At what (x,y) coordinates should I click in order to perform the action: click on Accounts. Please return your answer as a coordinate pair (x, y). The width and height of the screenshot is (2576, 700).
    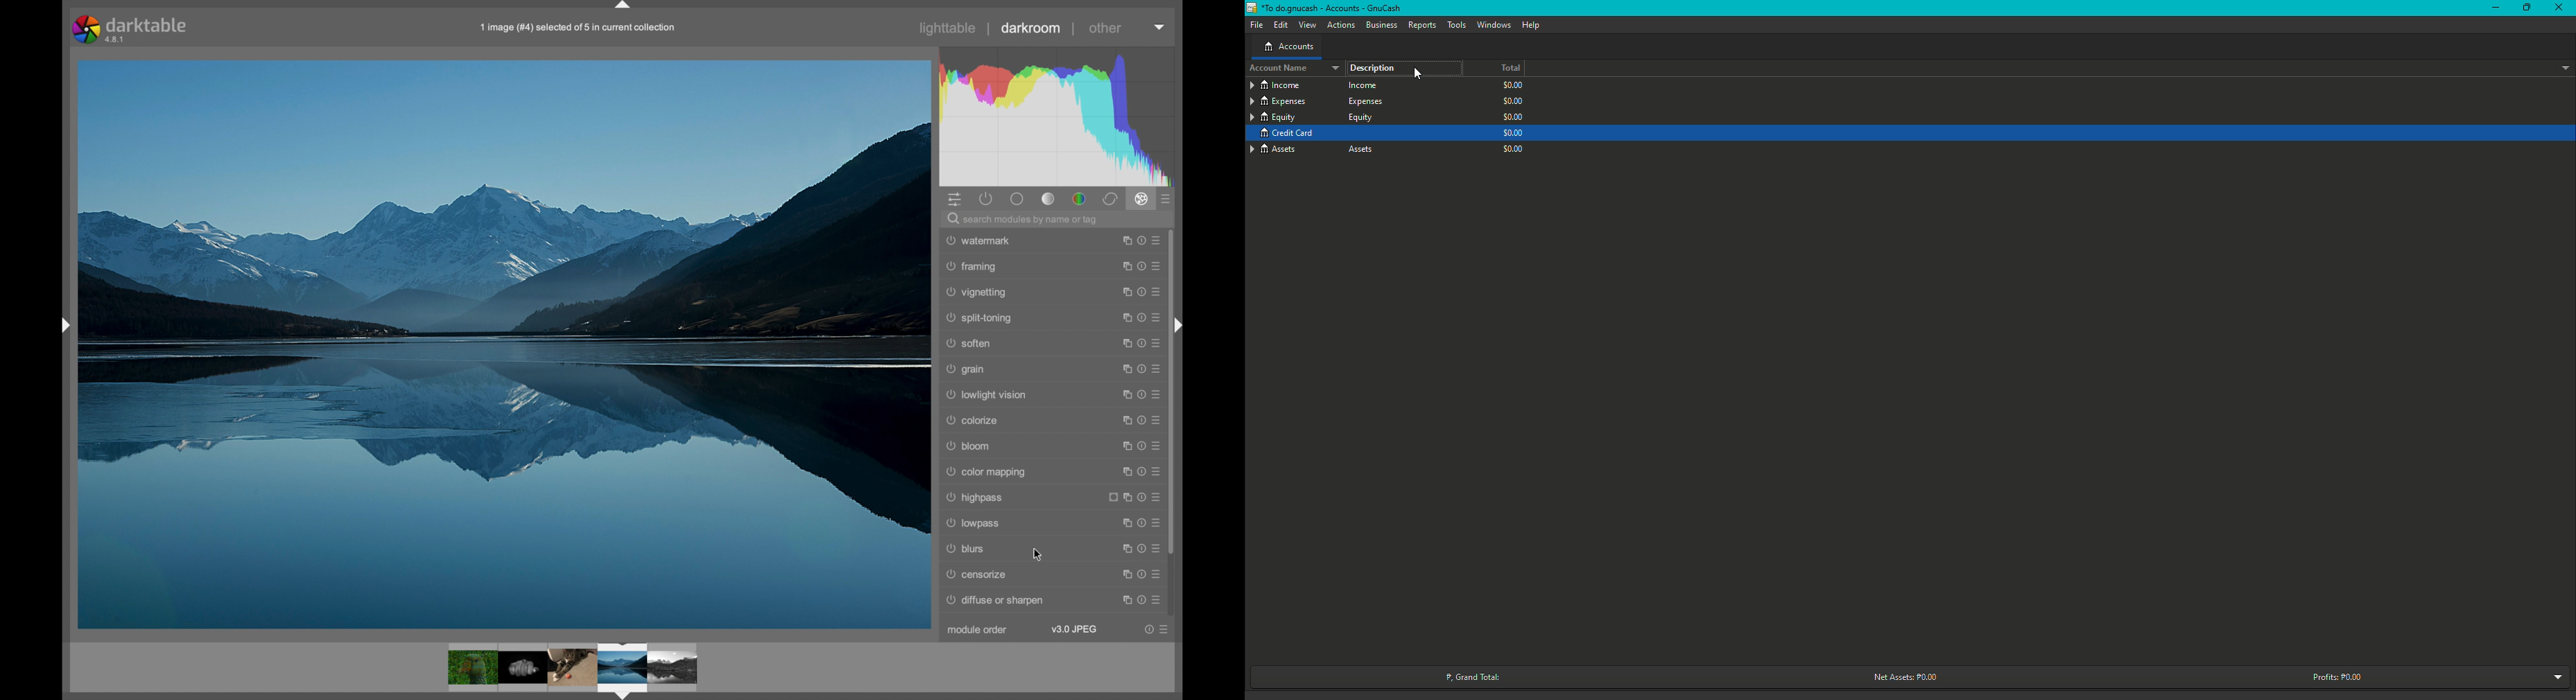
    Looking at the image, I should click on (1291, 47).